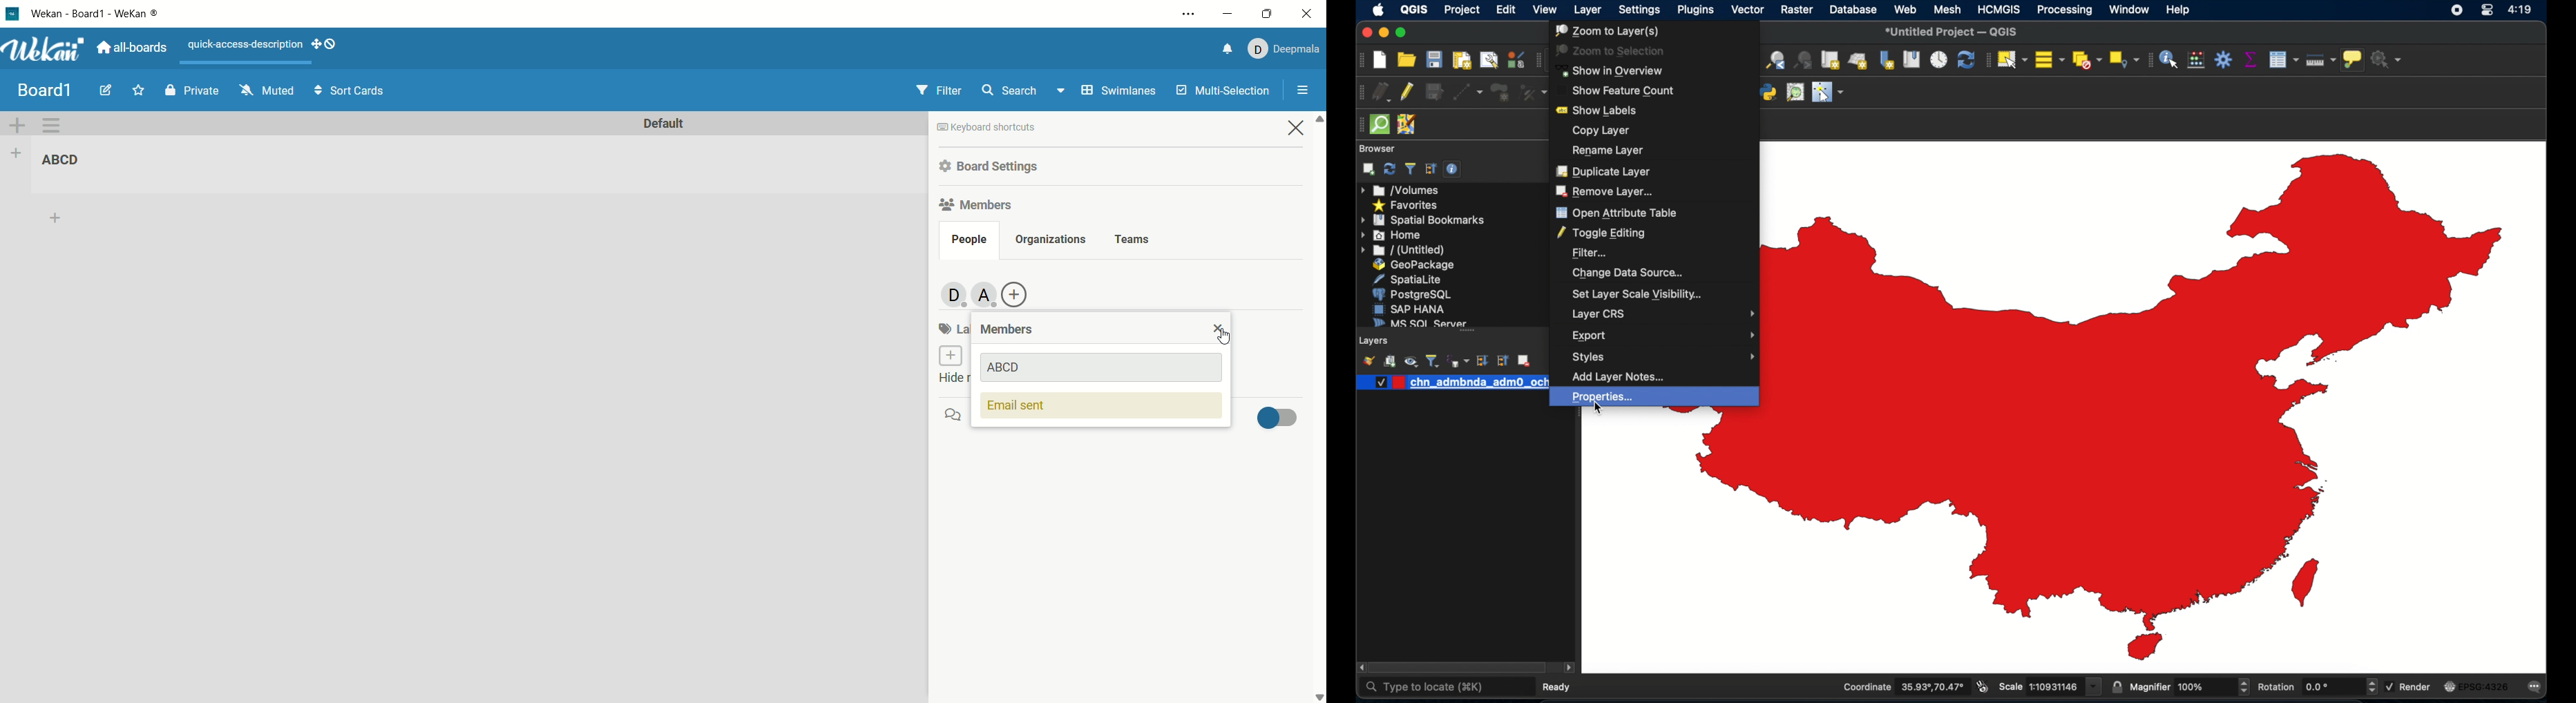  What do you see at coordinates (1858, 61) in the screenshot?
I see `new 3d map view` at bounding box center [1858, 61].